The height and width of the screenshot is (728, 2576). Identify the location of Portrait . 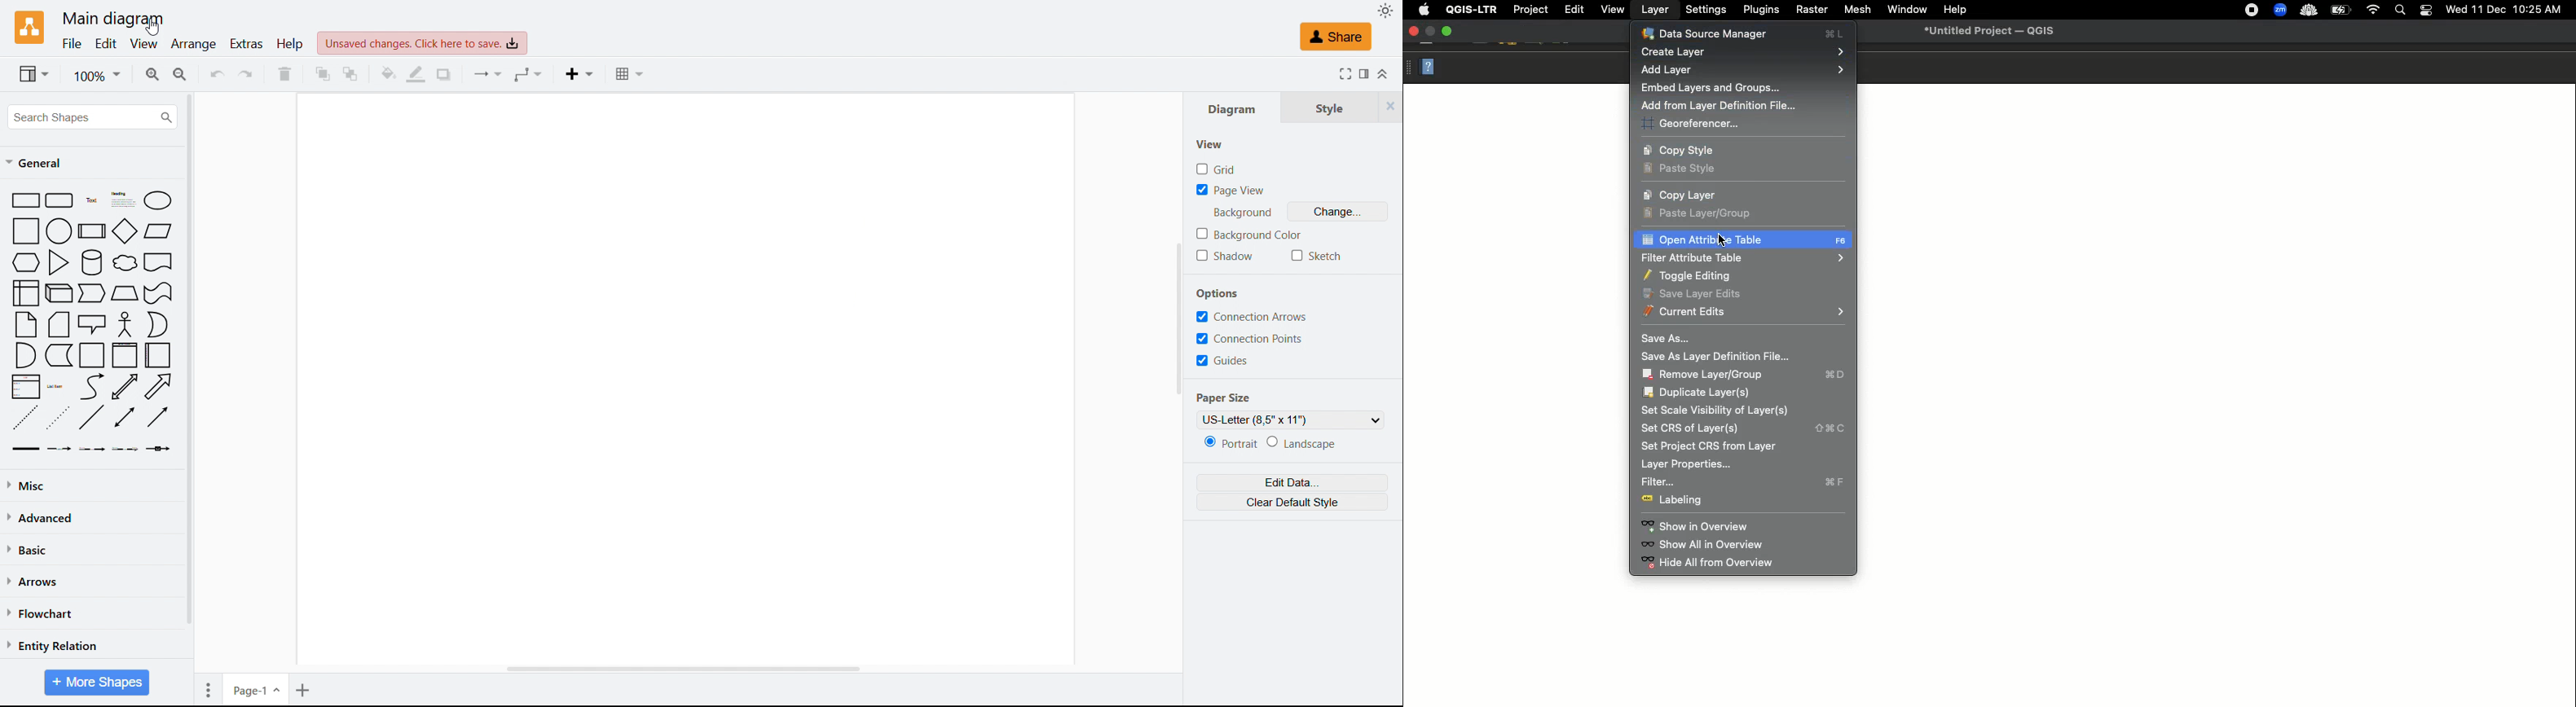
(1233, 443).